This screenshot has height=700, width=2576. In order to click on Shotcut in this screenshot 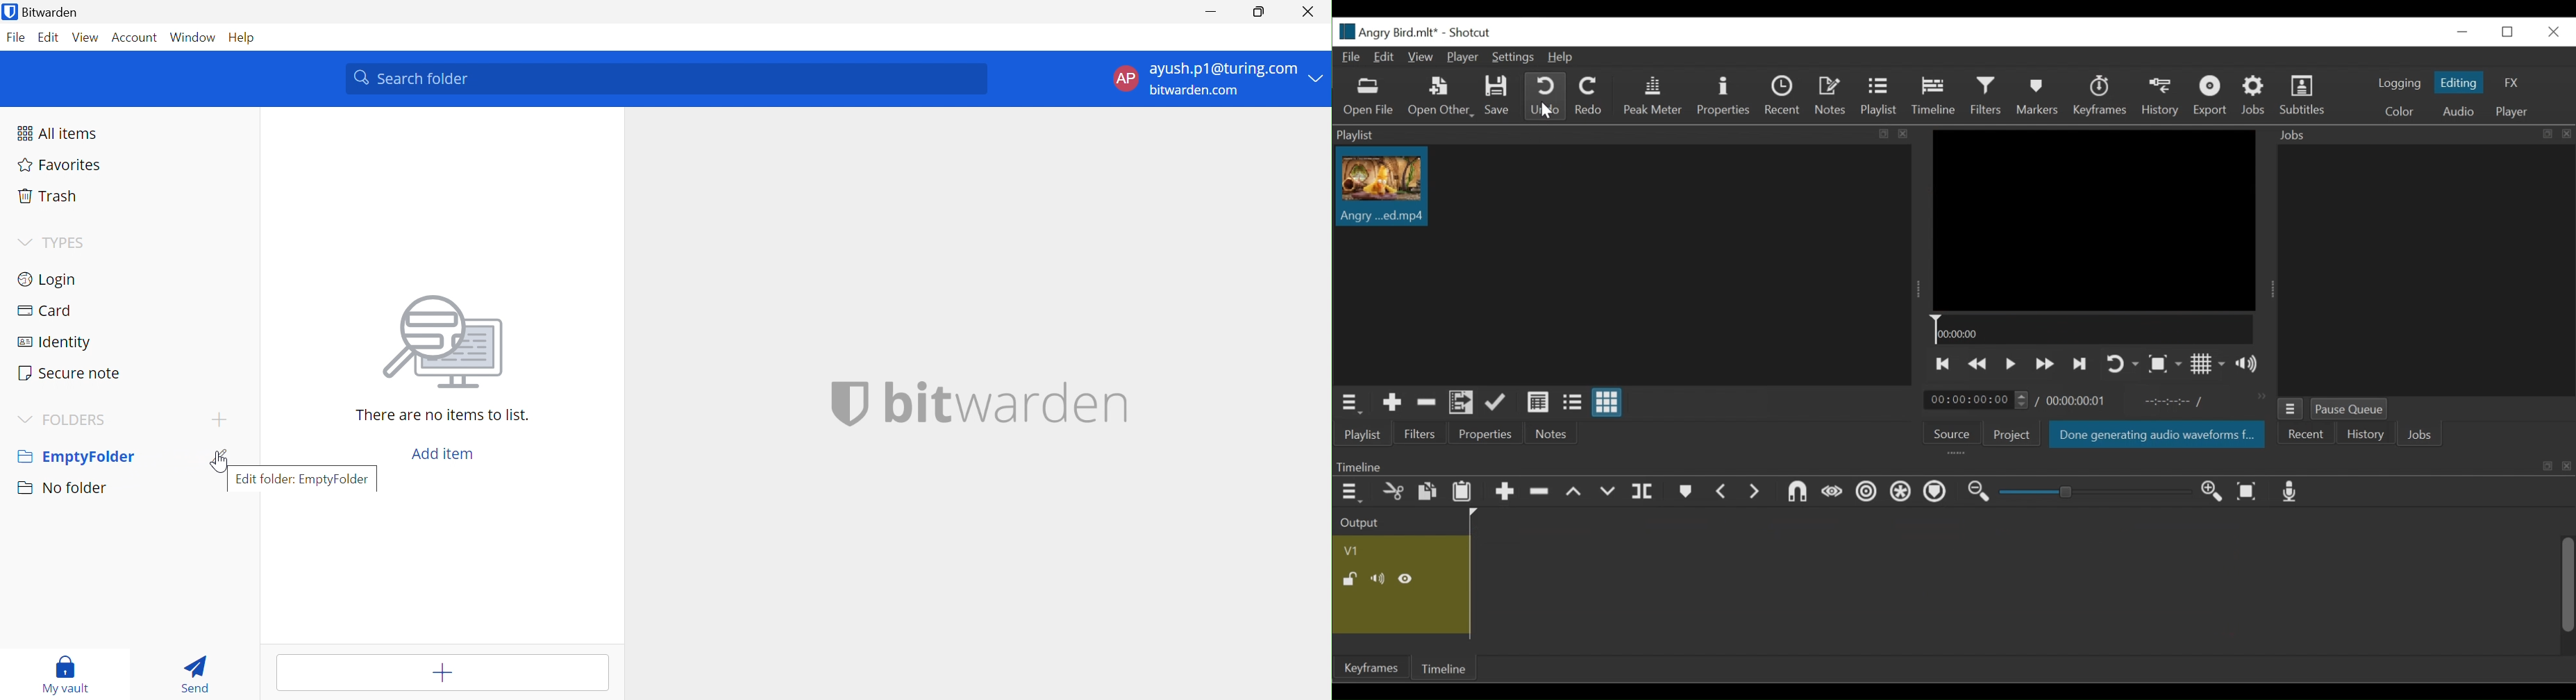, I will do `click(1467, 32)`.